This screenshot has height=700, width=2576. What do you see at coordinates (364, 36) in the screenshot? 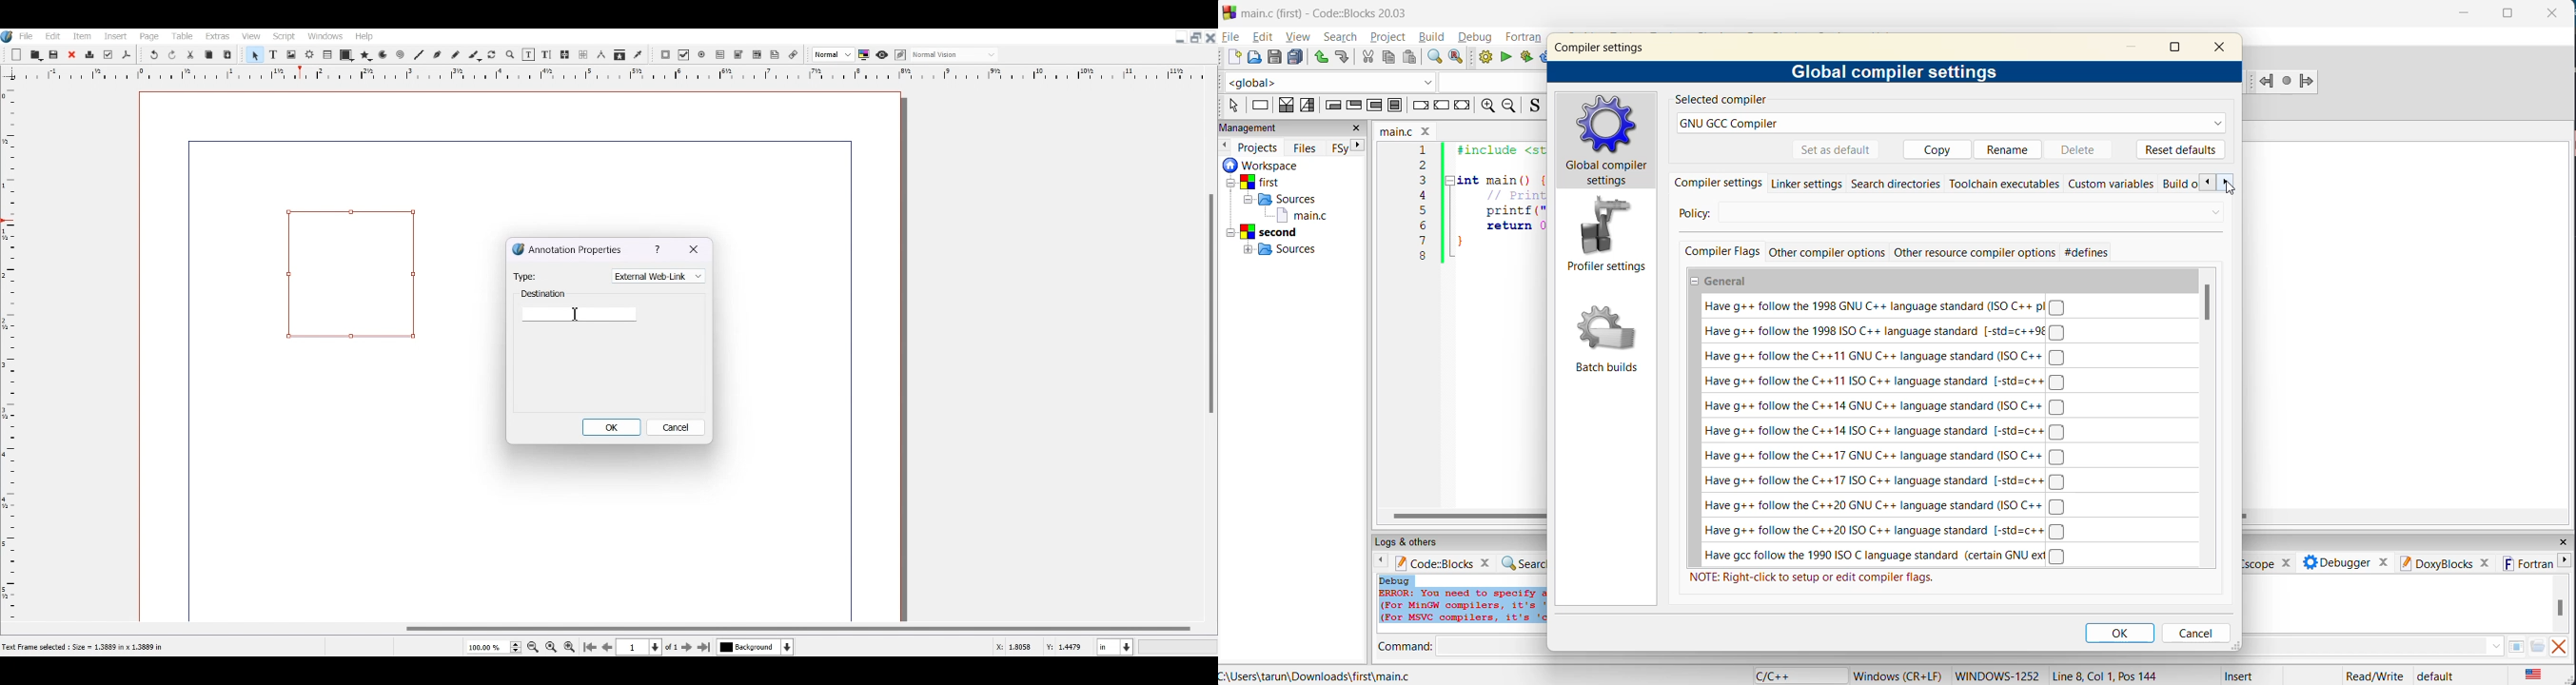
I see `Help` at bounding box center [364, 36].